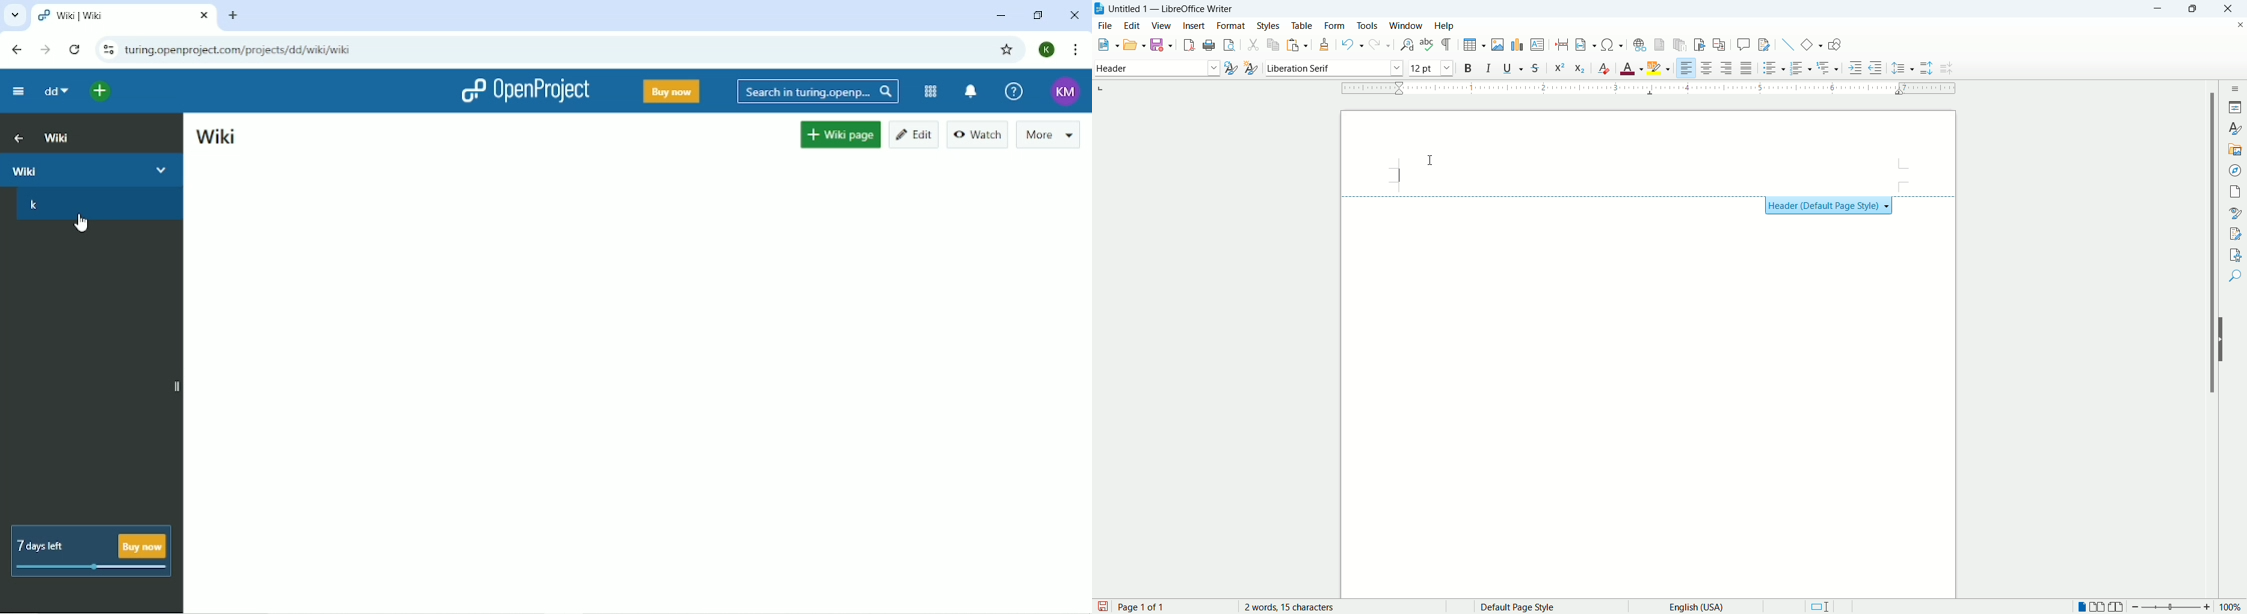 This screenshot has height=616, width=2268. I want to click on double page view, so click(2097, 607).